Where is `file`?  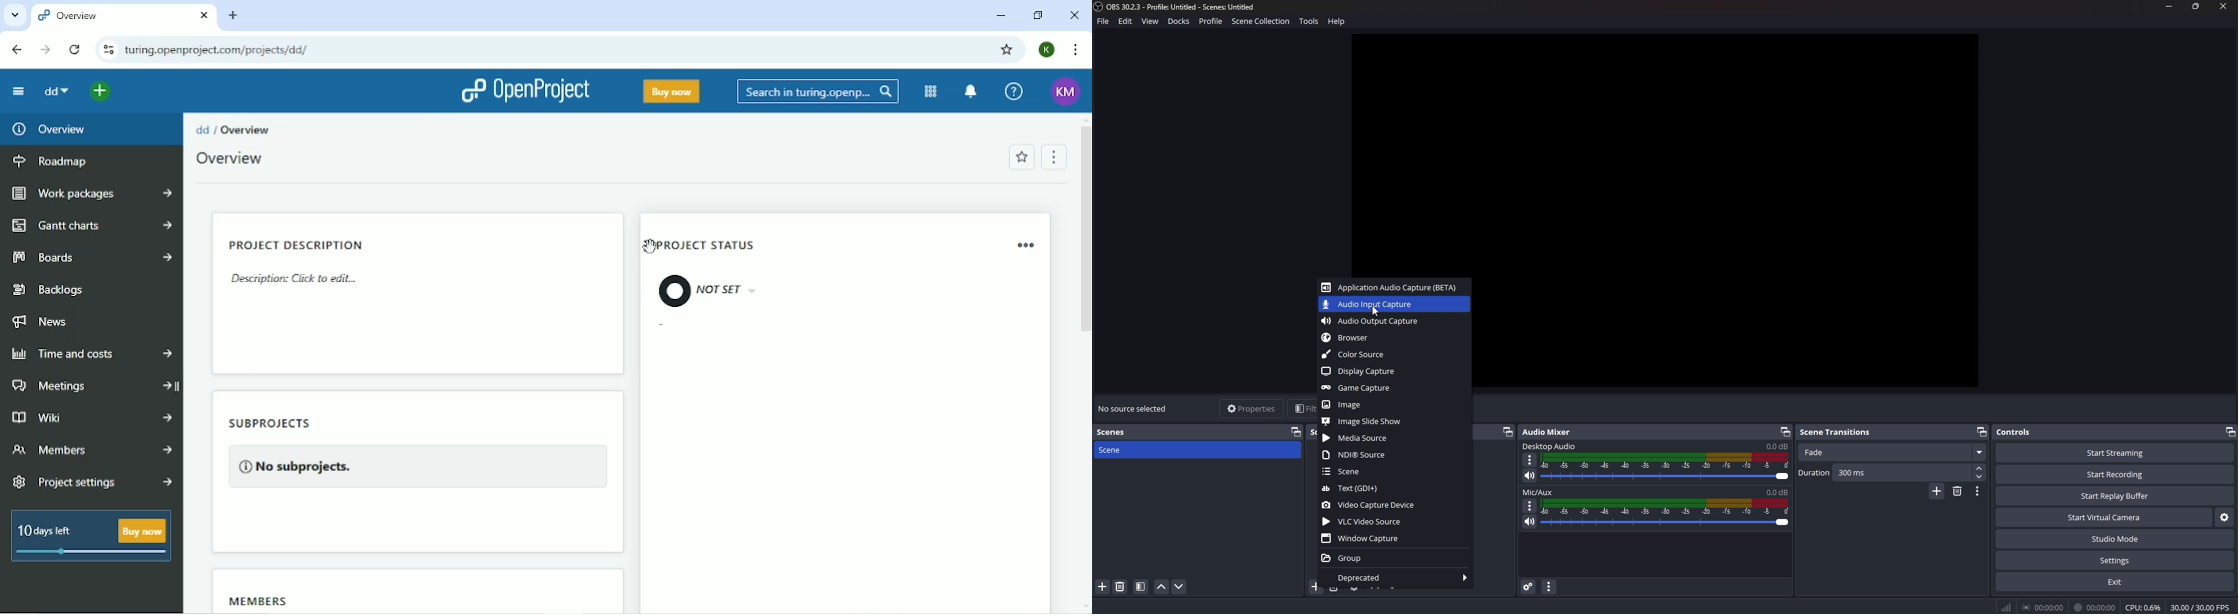 file is located at coordinates (1102, 24).